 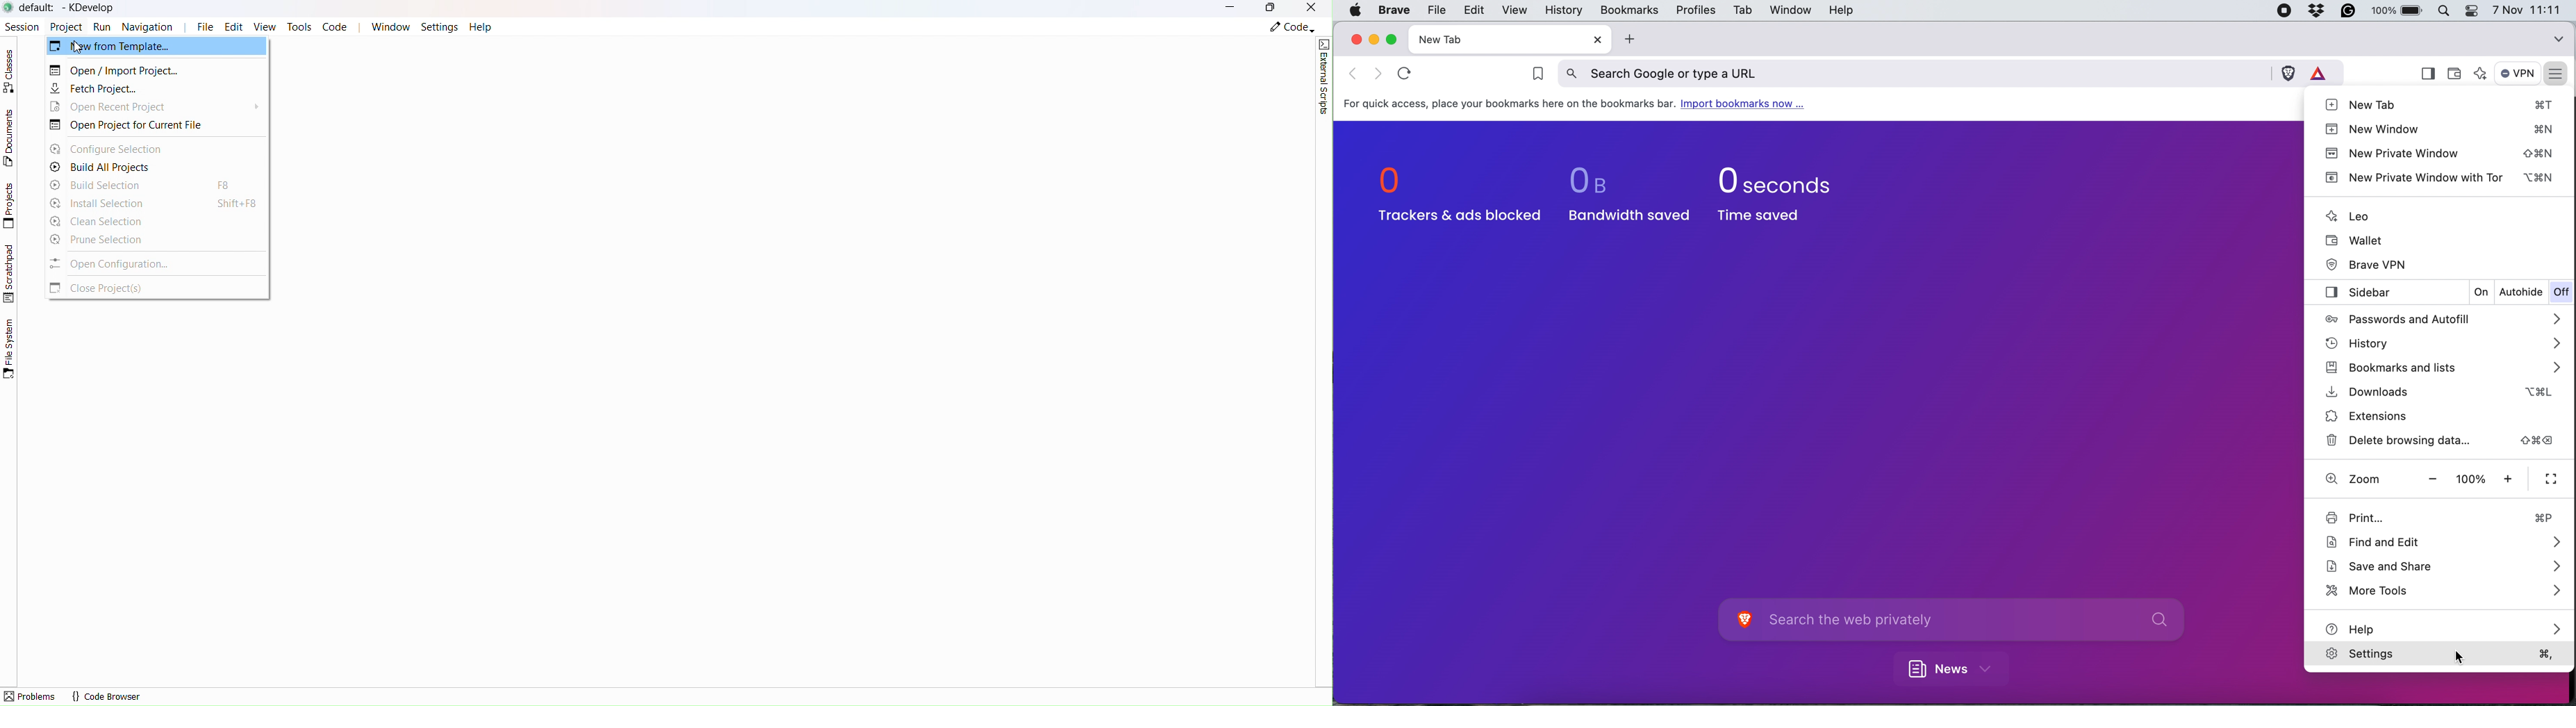 What do you see at coordinates (106, 696) in the screenshot?
I see `code browser` at bounding box center [106, 696].